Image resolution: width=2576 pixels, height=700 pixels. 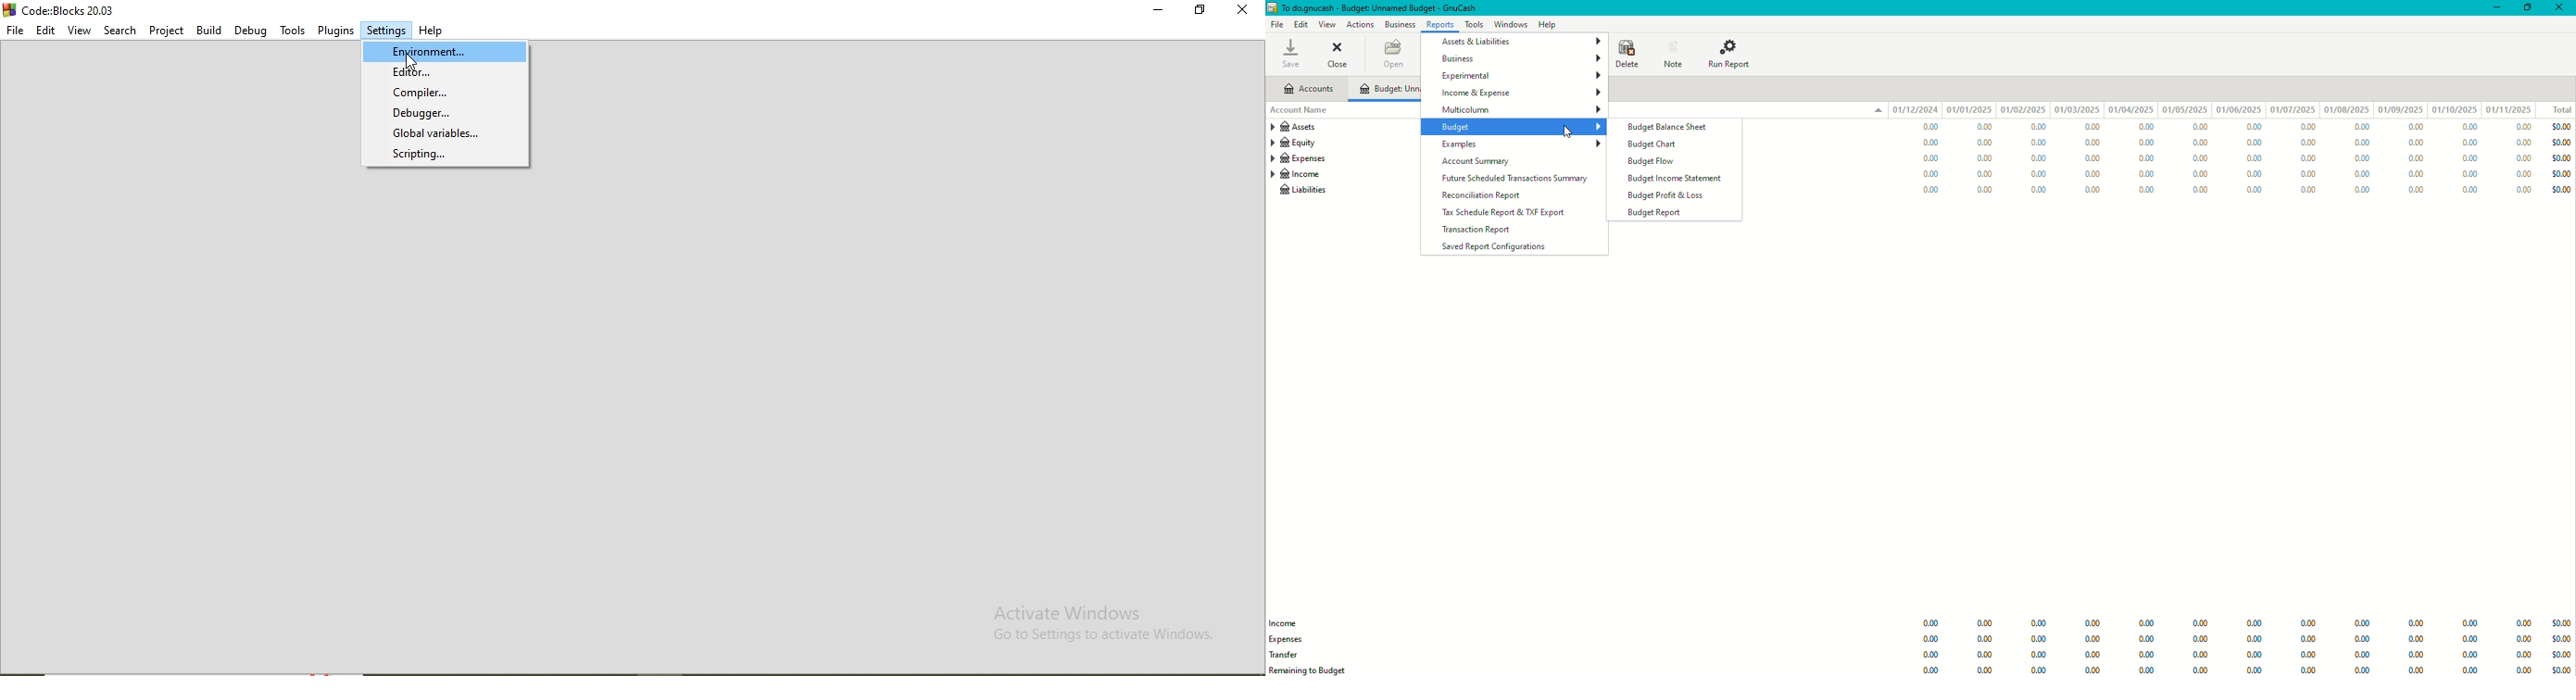 What do you see at coordinates (2493, 8) in the screenshot?
I see `Minimize` at bounding box center [2493, 8].